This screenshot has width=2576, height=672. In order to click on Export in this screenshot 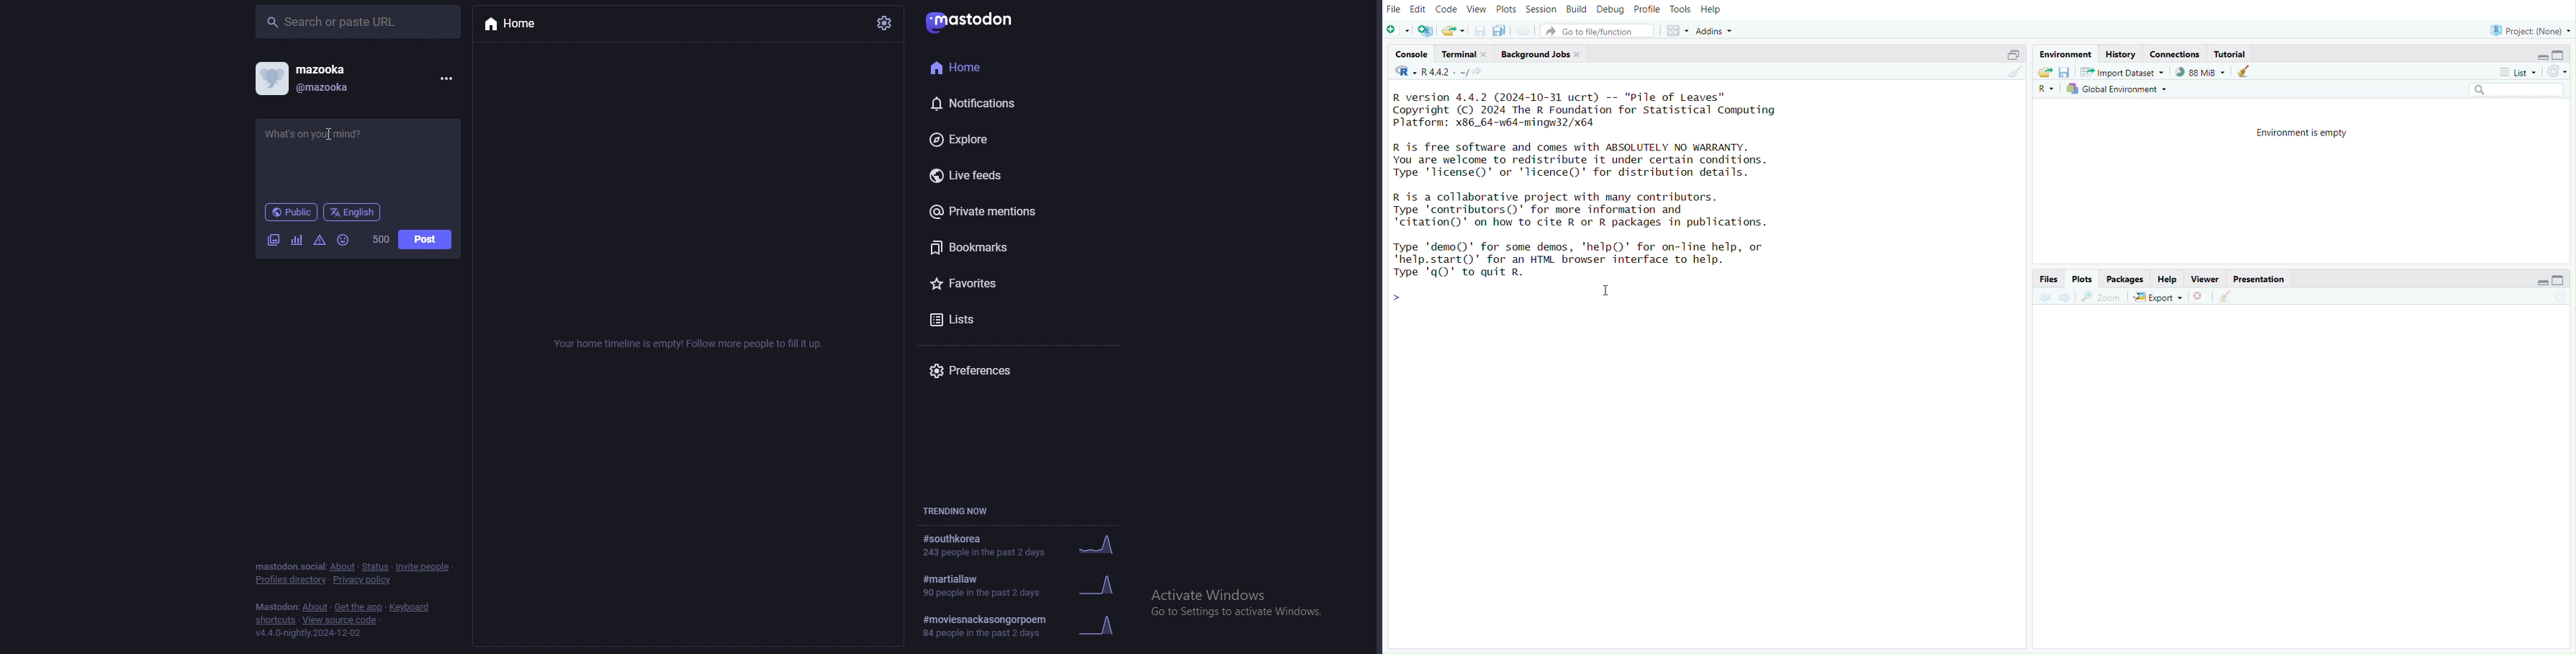, I will do `click(2159, 296)`.